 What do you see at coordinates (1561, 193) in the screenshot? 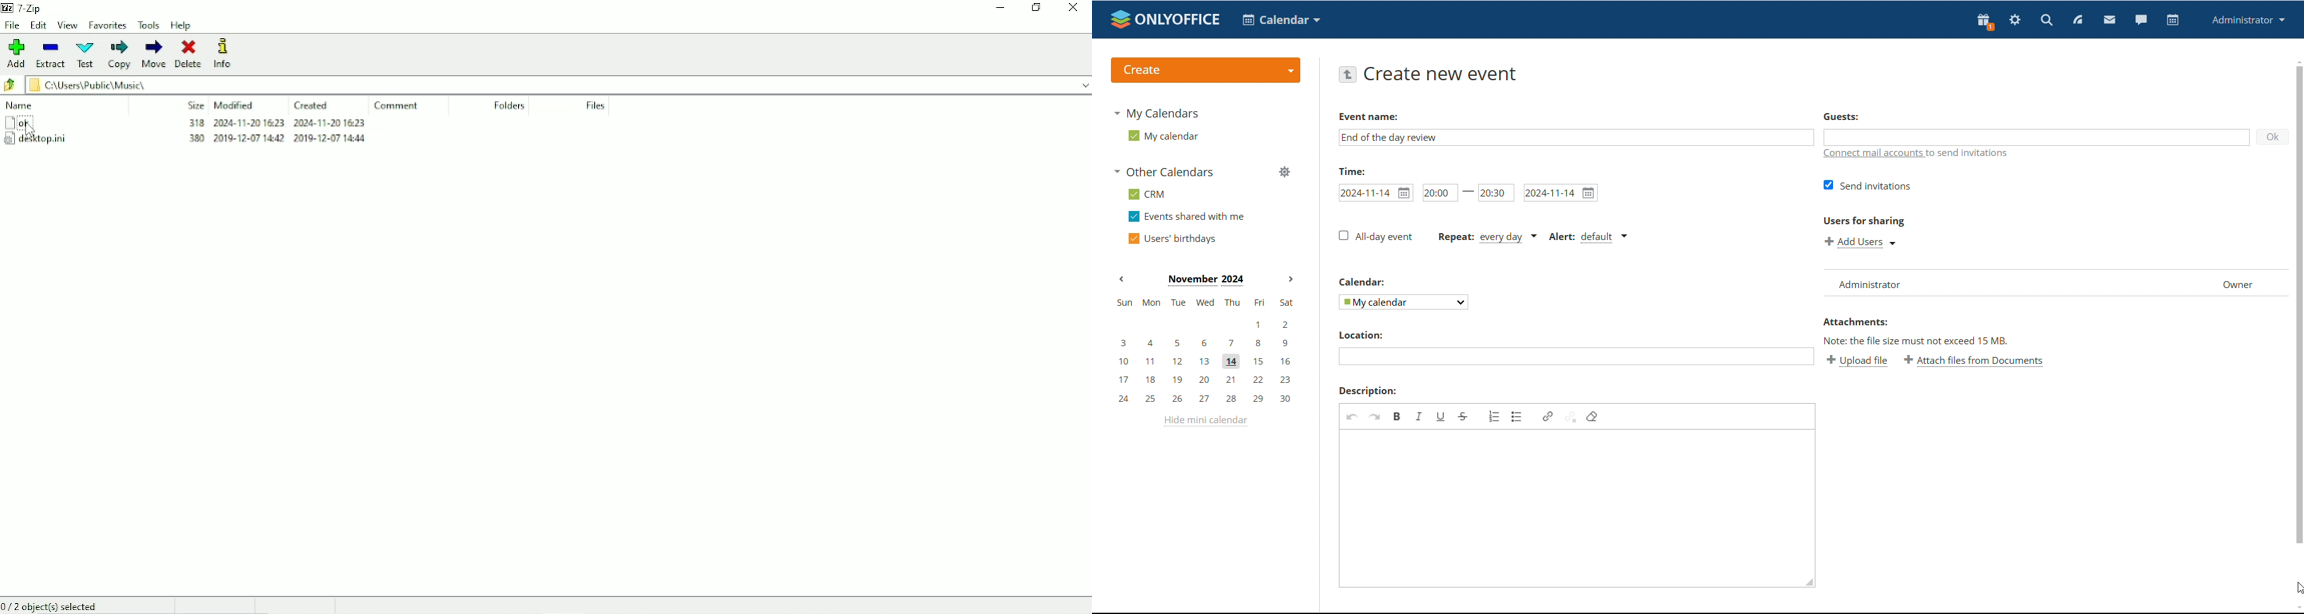
I see `set end date` at bounding box center [1561, 193].